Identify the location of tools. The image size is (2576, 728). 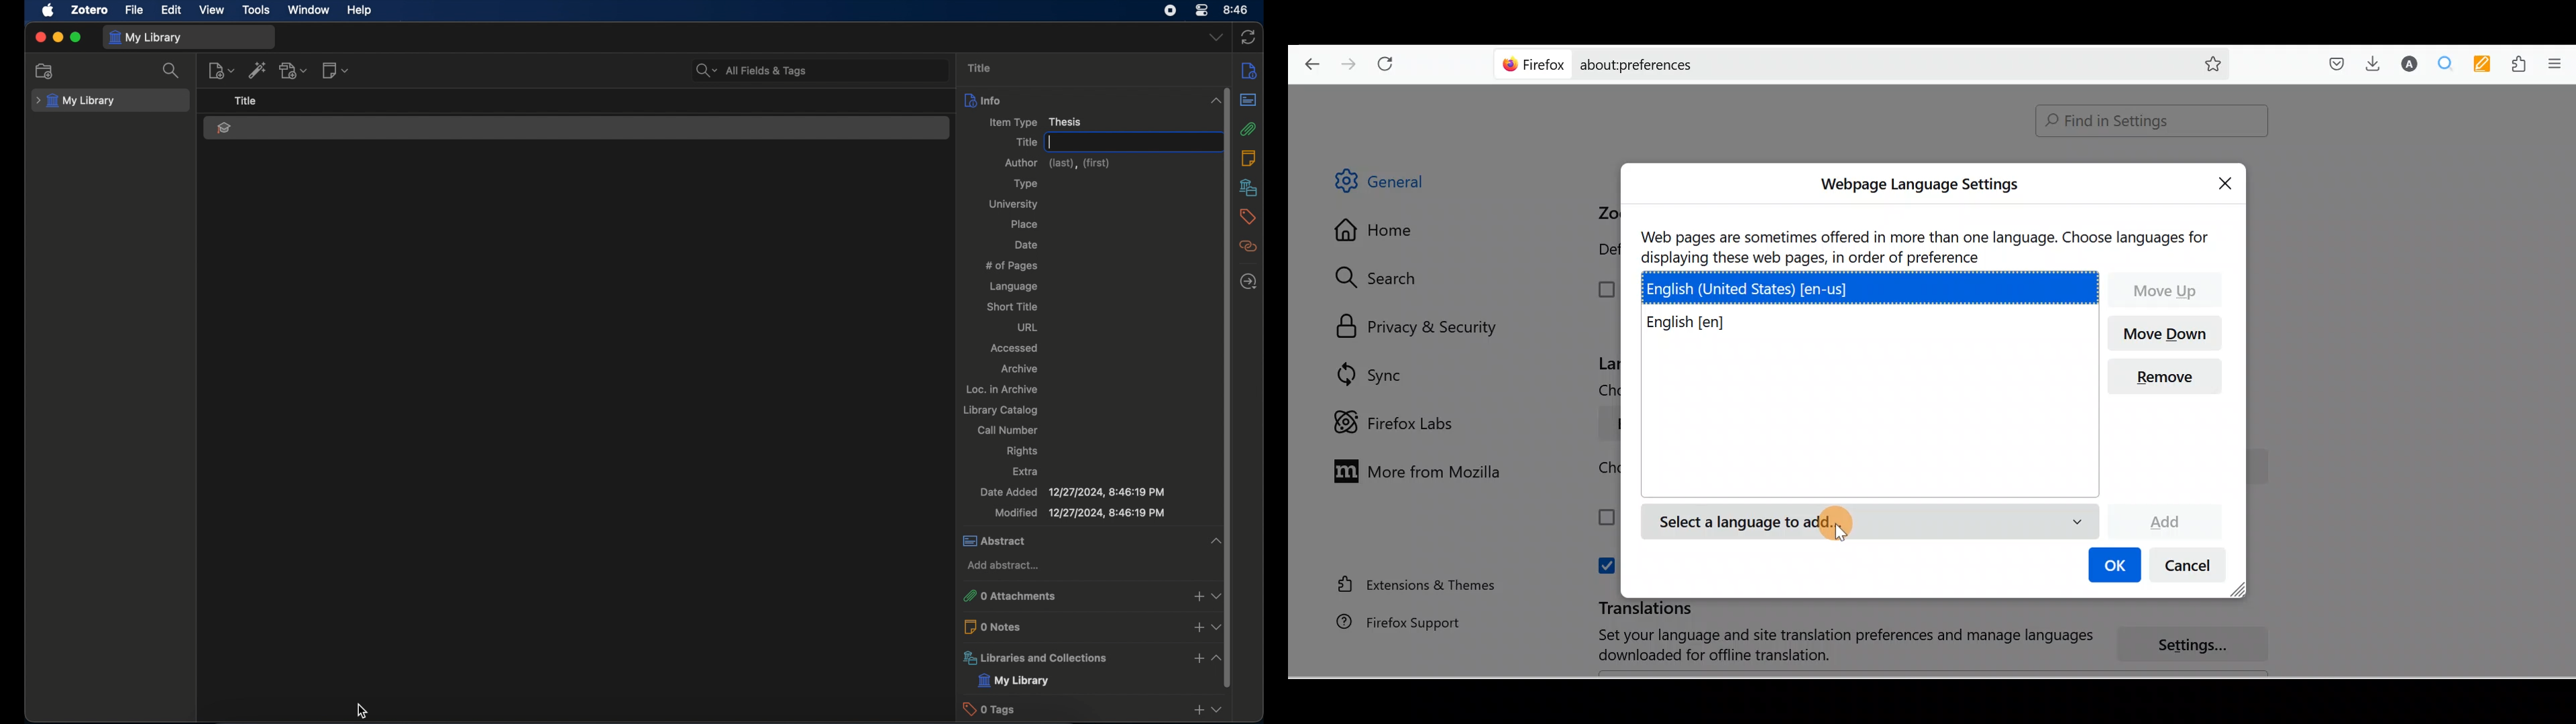
(257, 10).